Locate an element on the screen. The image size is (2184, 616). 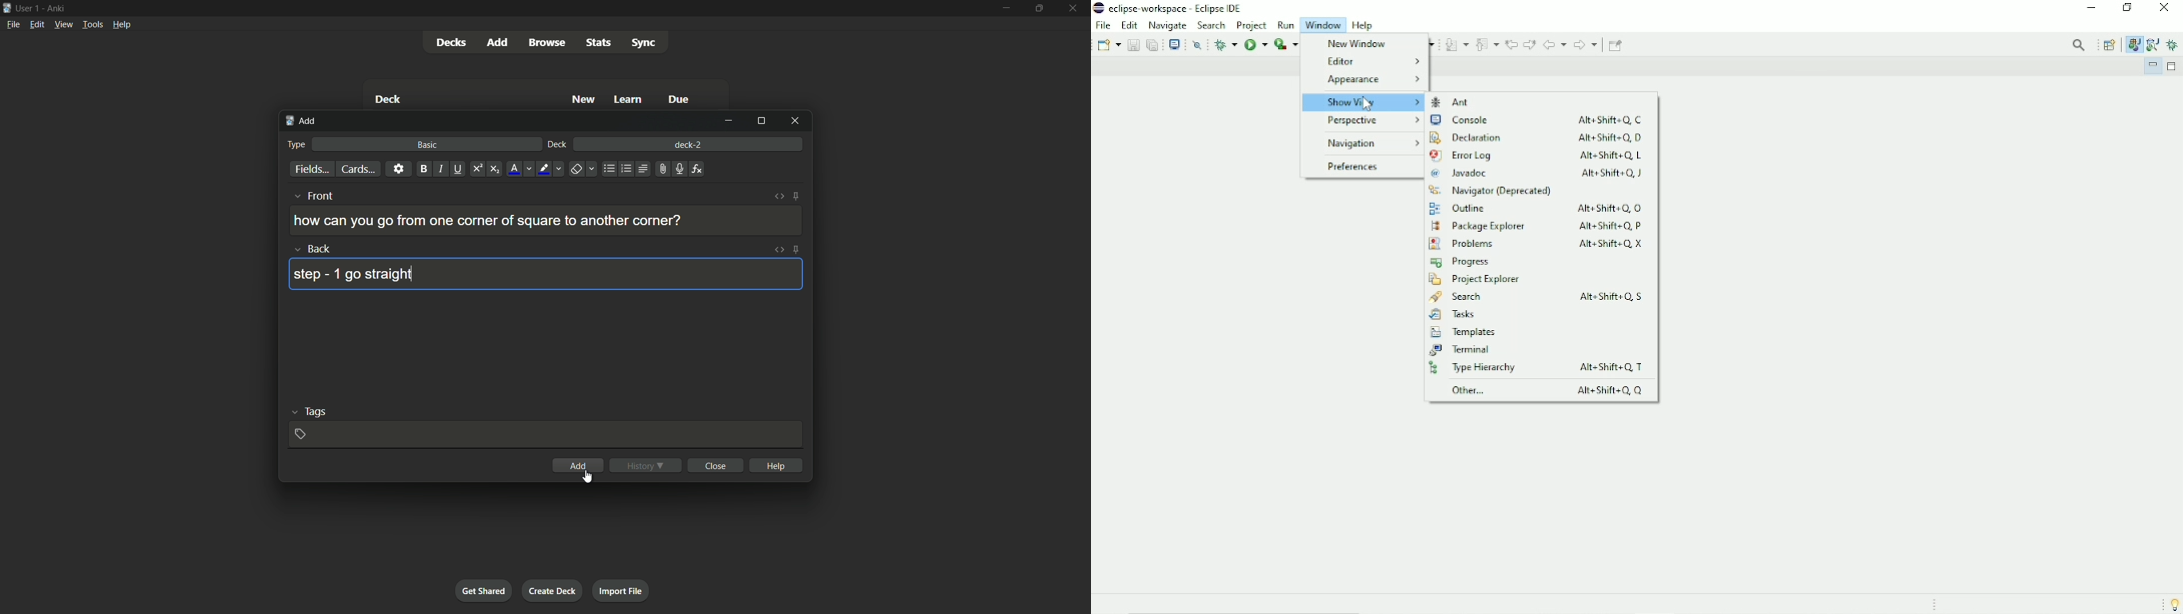
user 1 is located at coordinates (29, 10).